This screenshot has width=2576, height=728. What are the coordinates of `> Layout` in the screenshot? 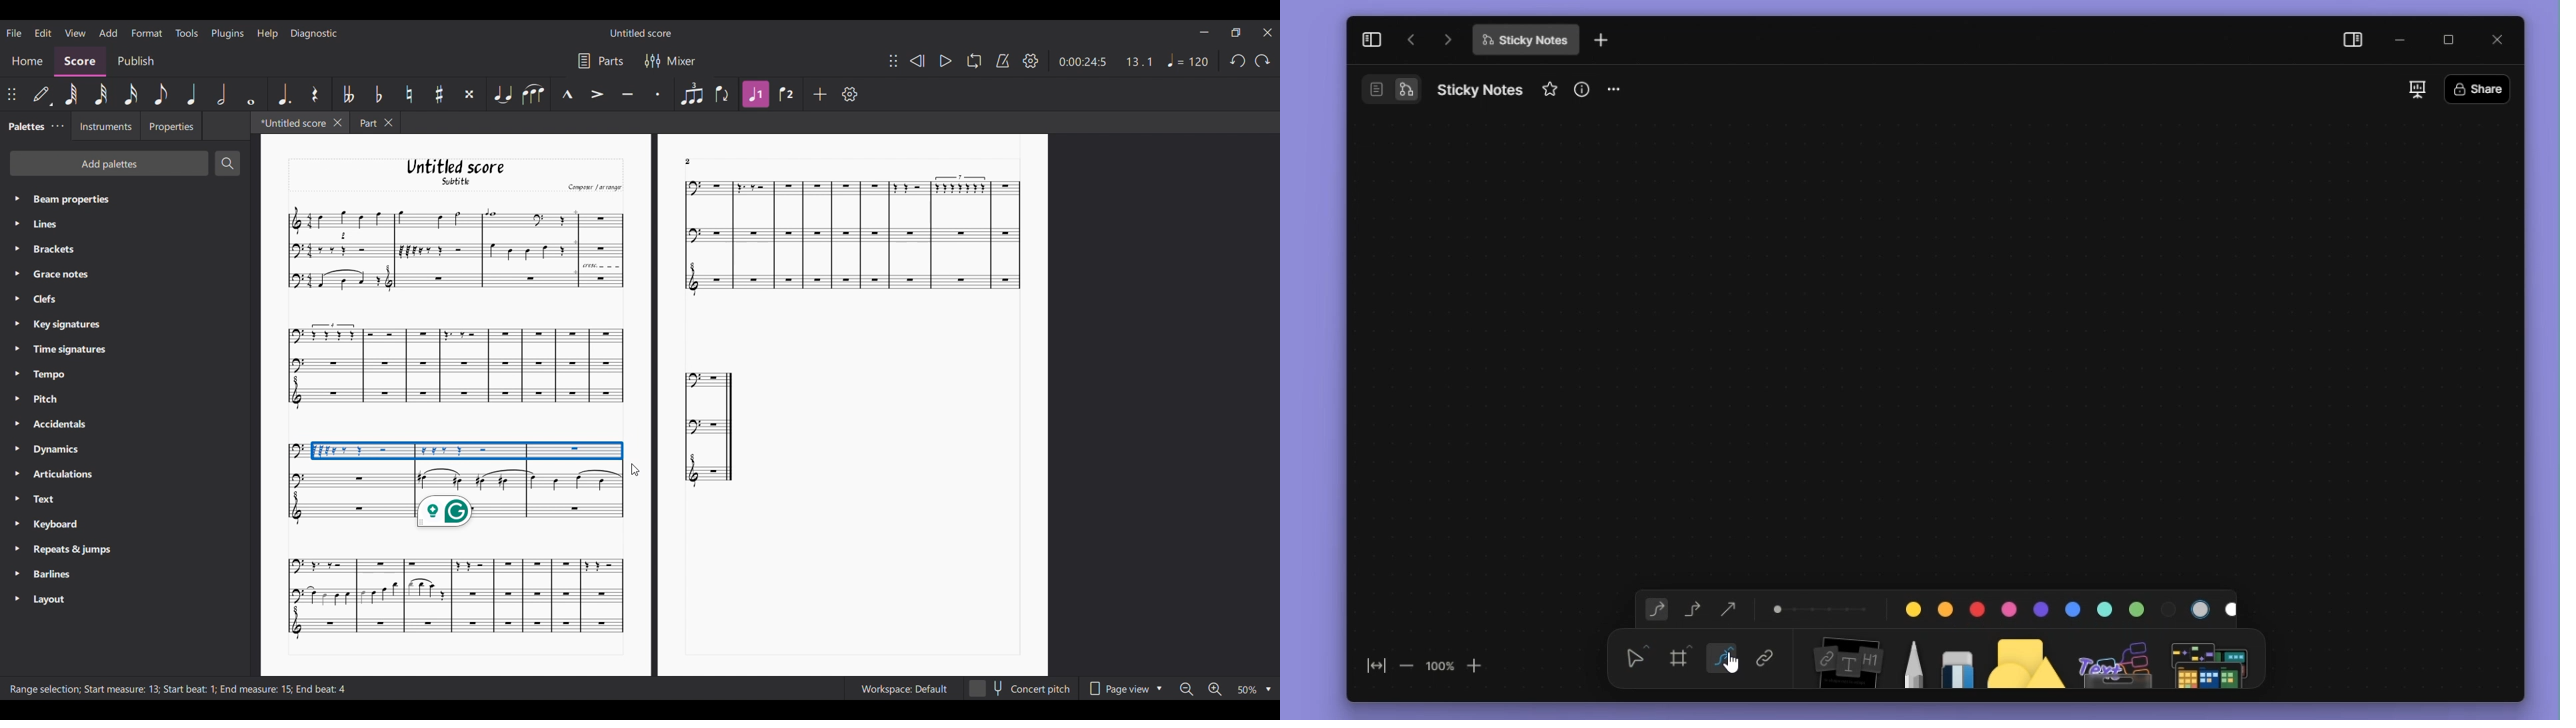 It's located at (57, 599).